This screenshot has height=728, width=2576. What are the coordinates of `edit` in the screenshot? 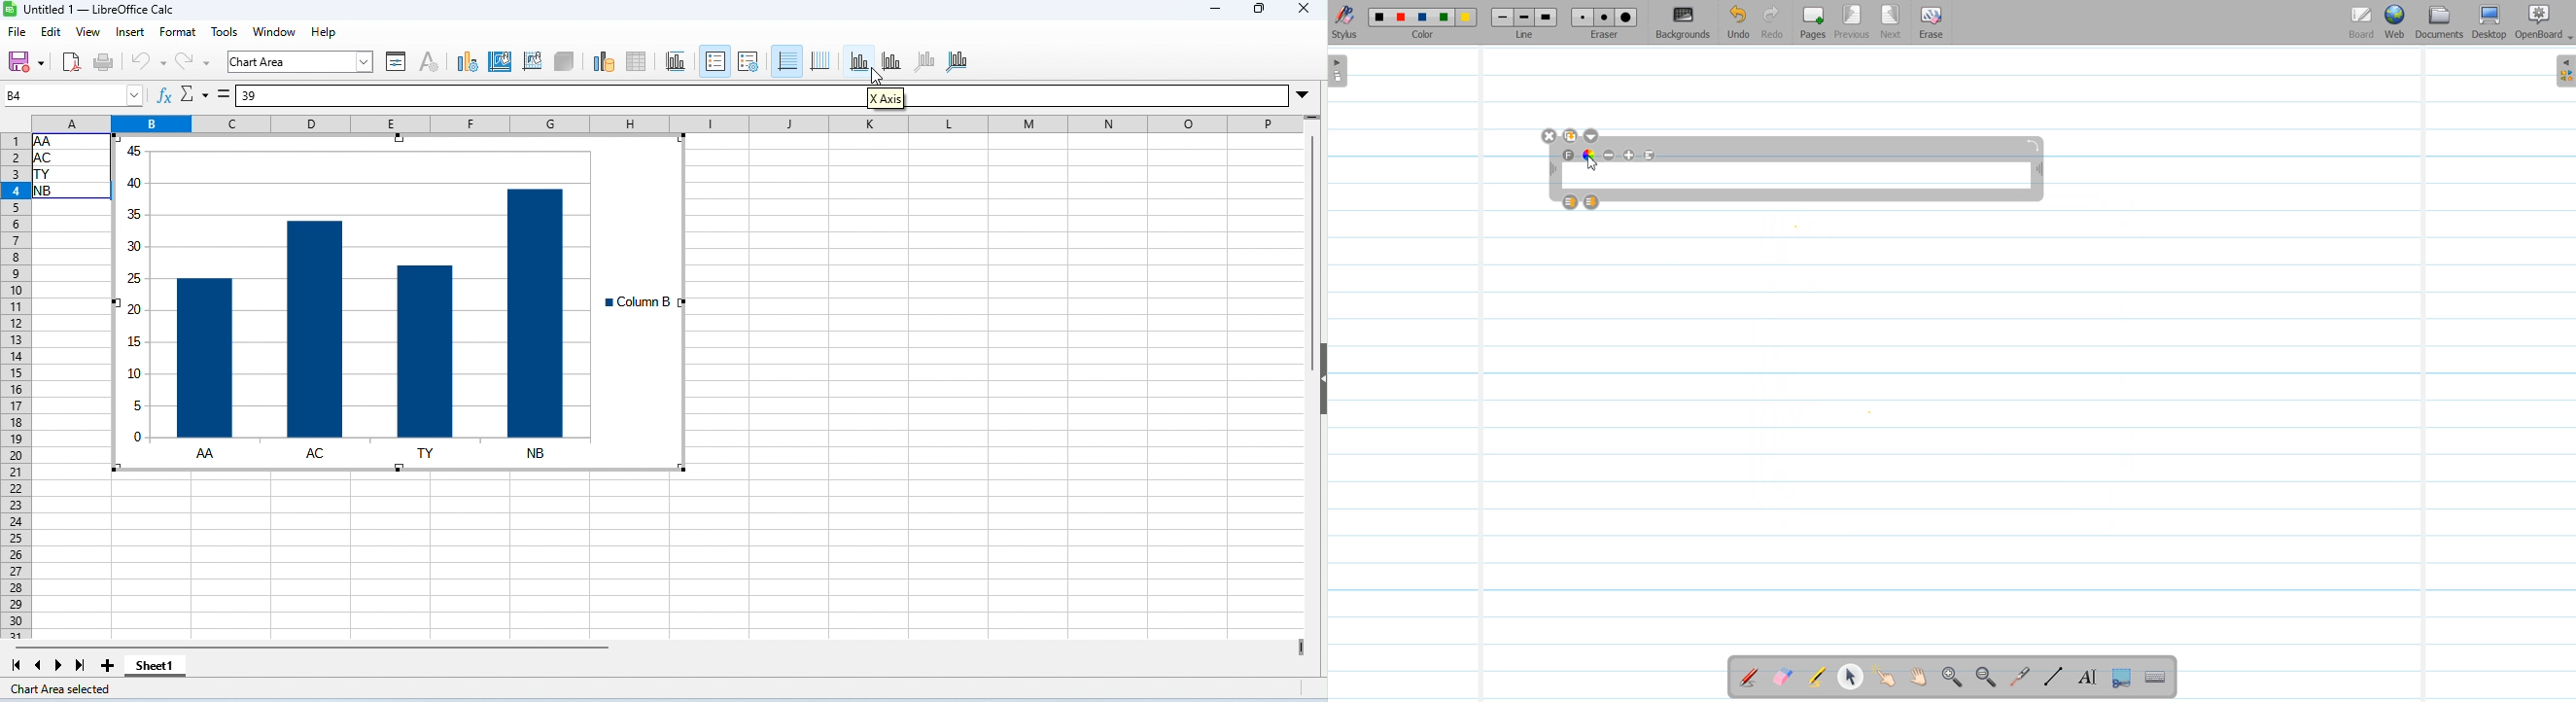 It's located at (52, 33).